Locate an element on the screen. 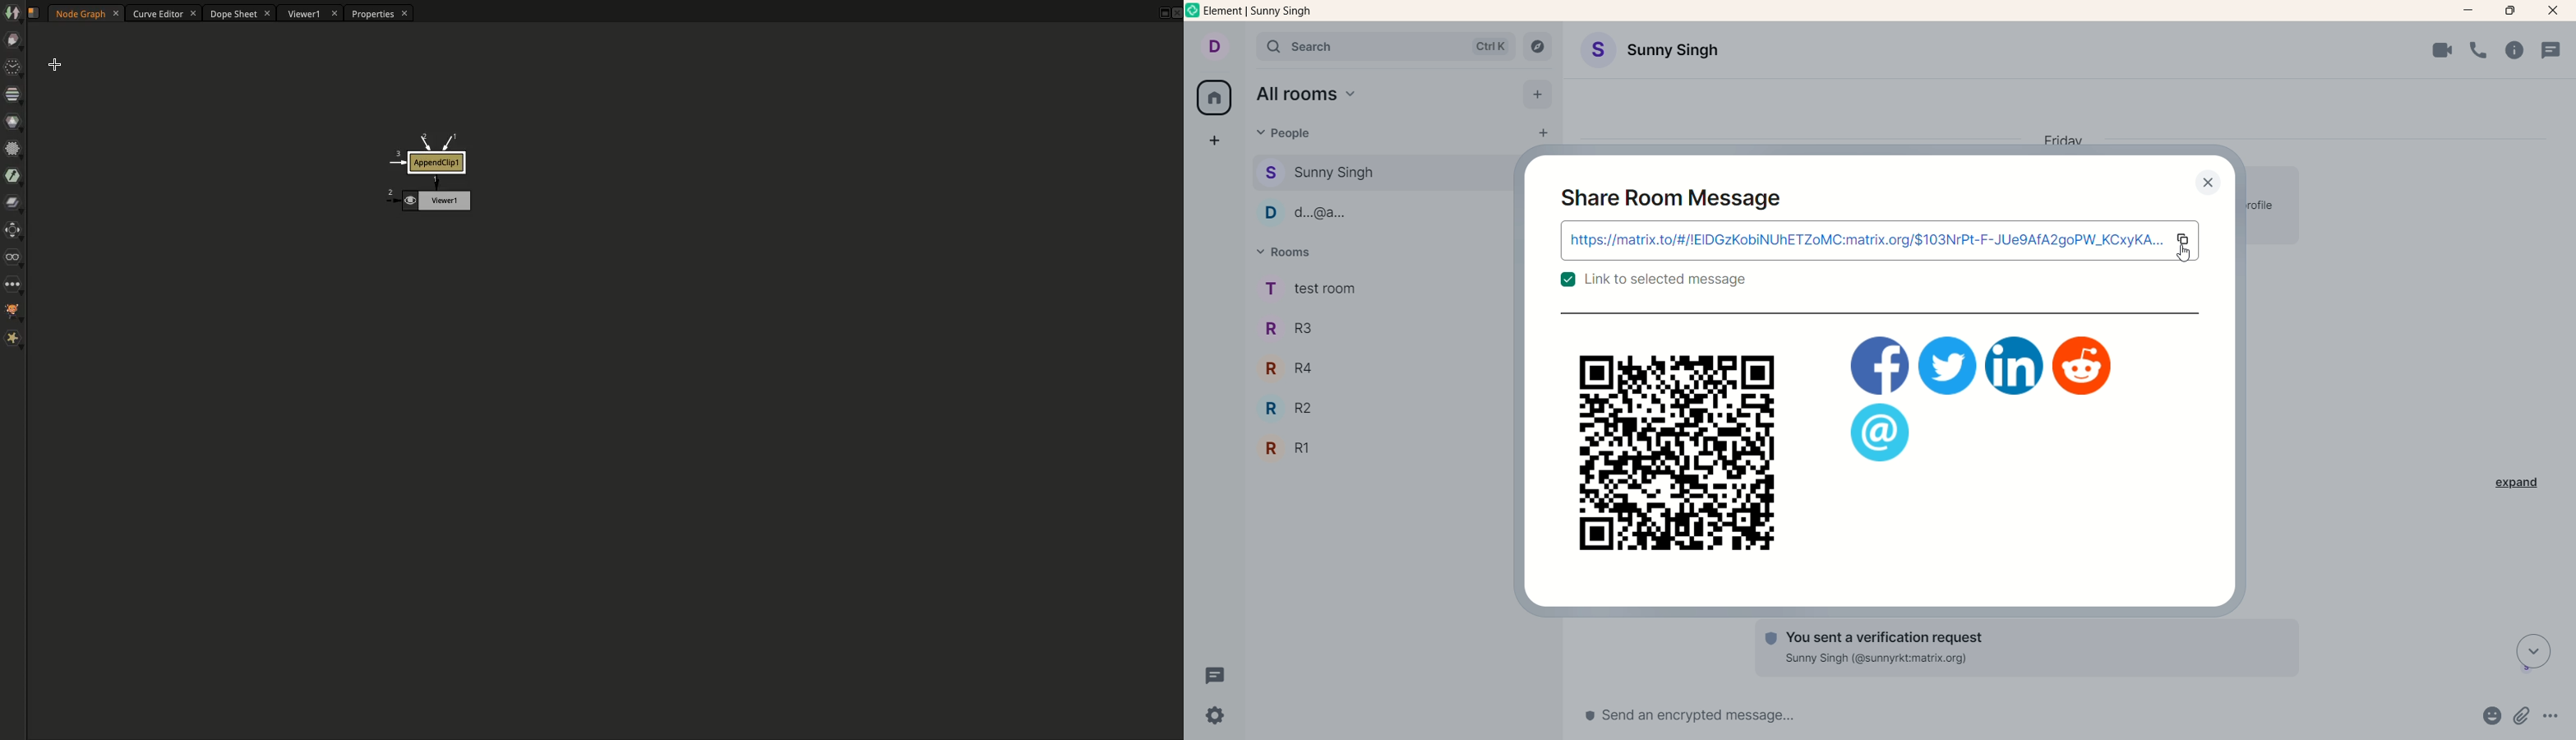 The height and width of the screenshot is (756, 2576). text is located at coordinates (1670, 284).